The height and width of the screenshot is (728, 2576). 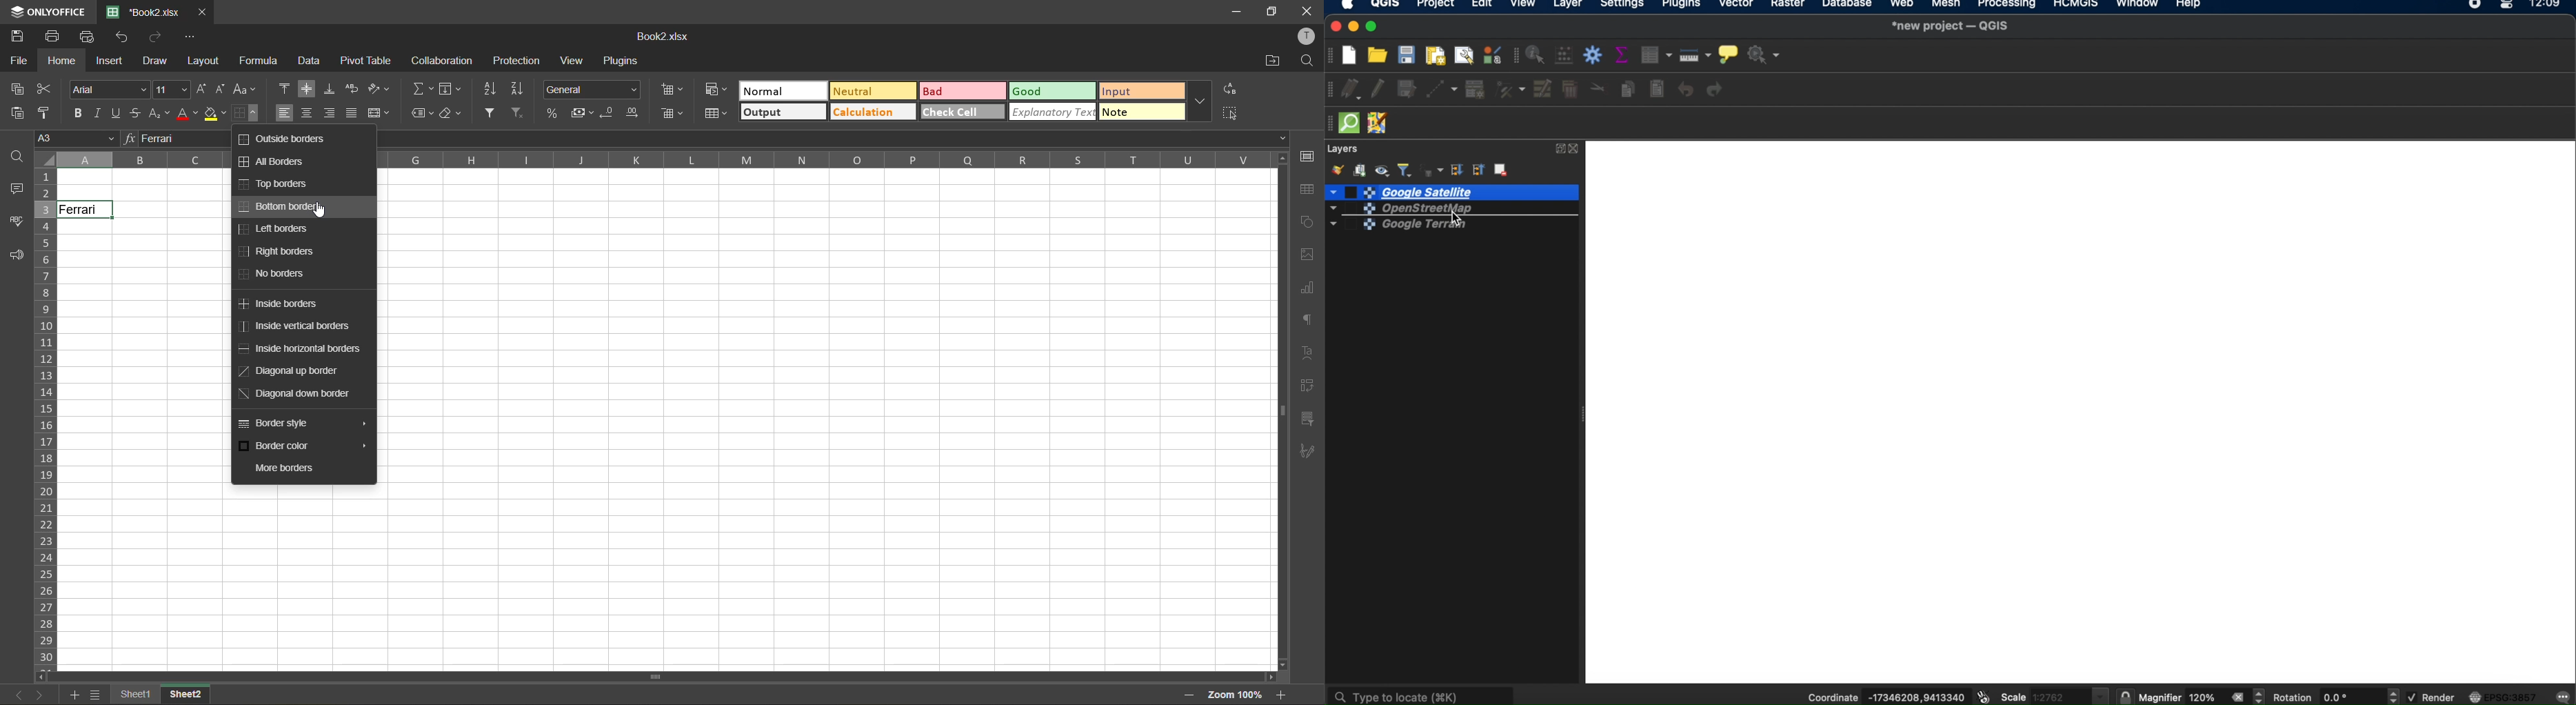 I want to click on open location, so click(x=1274, y=60).